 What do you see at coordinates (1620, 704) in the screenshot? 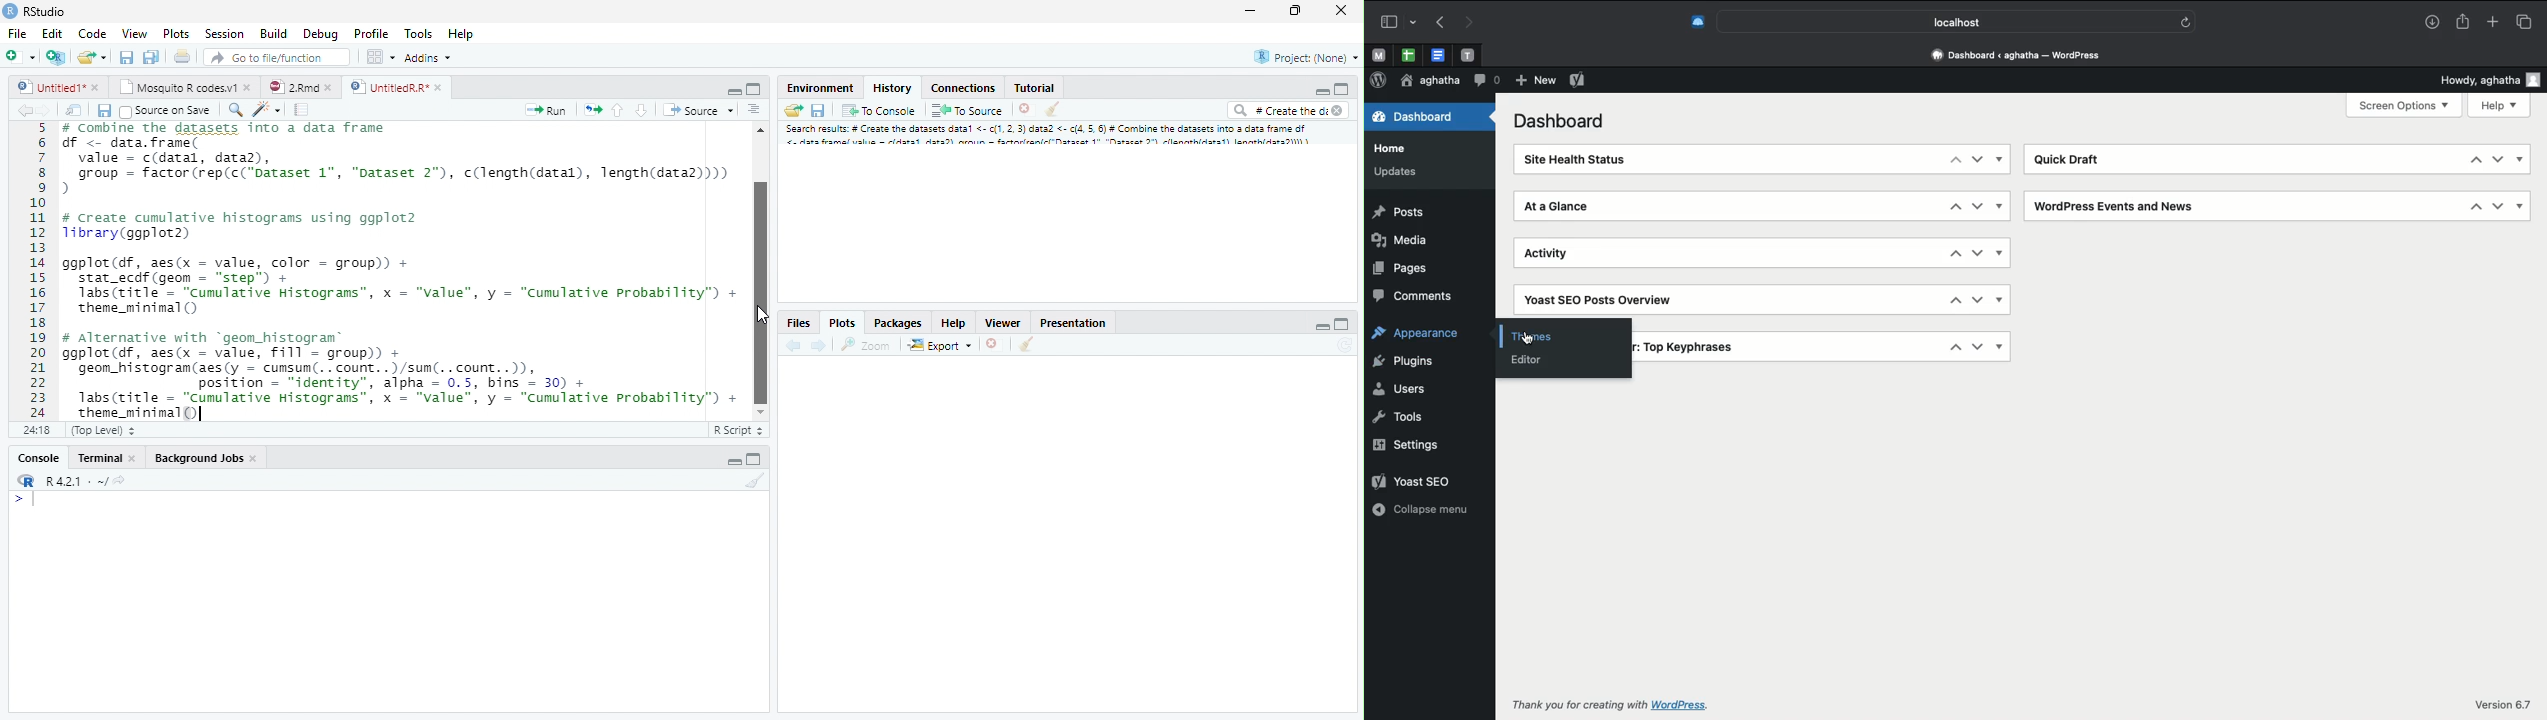
I see `Thank you for creating with wordpress` at bounding box center [1620, 704].